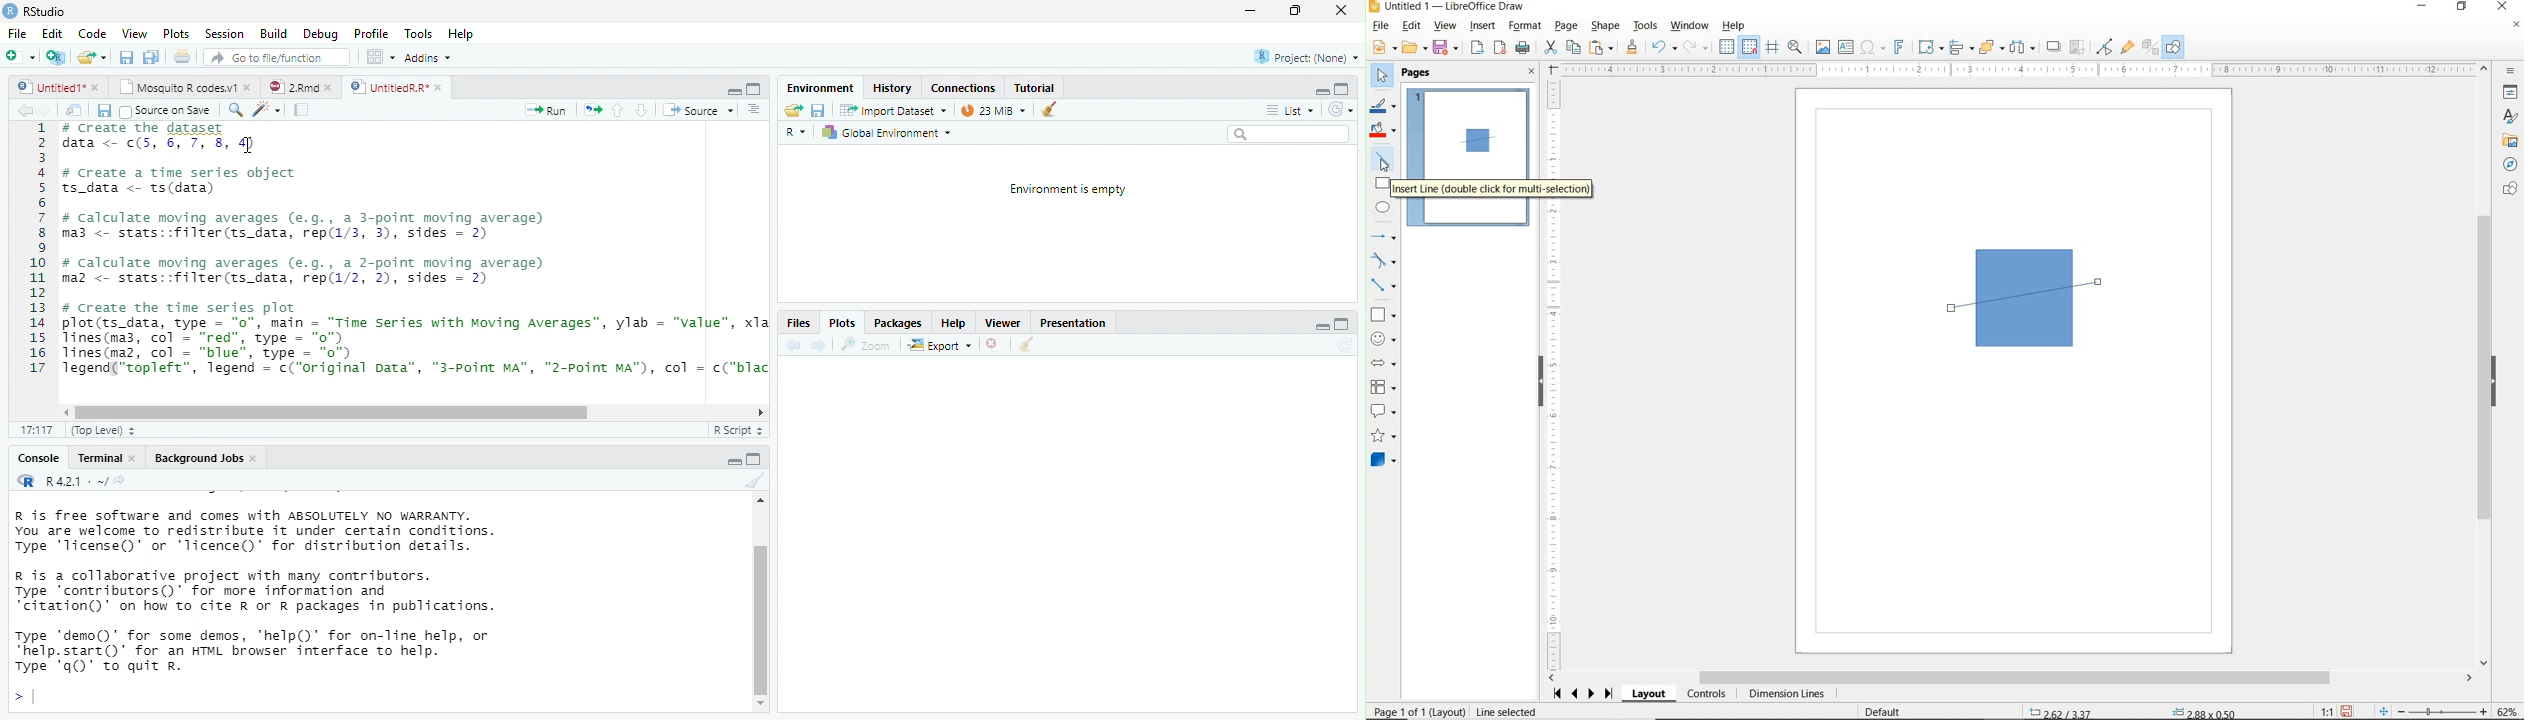 The image size is (2548, 728). Describe the element at coordinates (303, 109) in the screenshot. I see `compile report` at that location.